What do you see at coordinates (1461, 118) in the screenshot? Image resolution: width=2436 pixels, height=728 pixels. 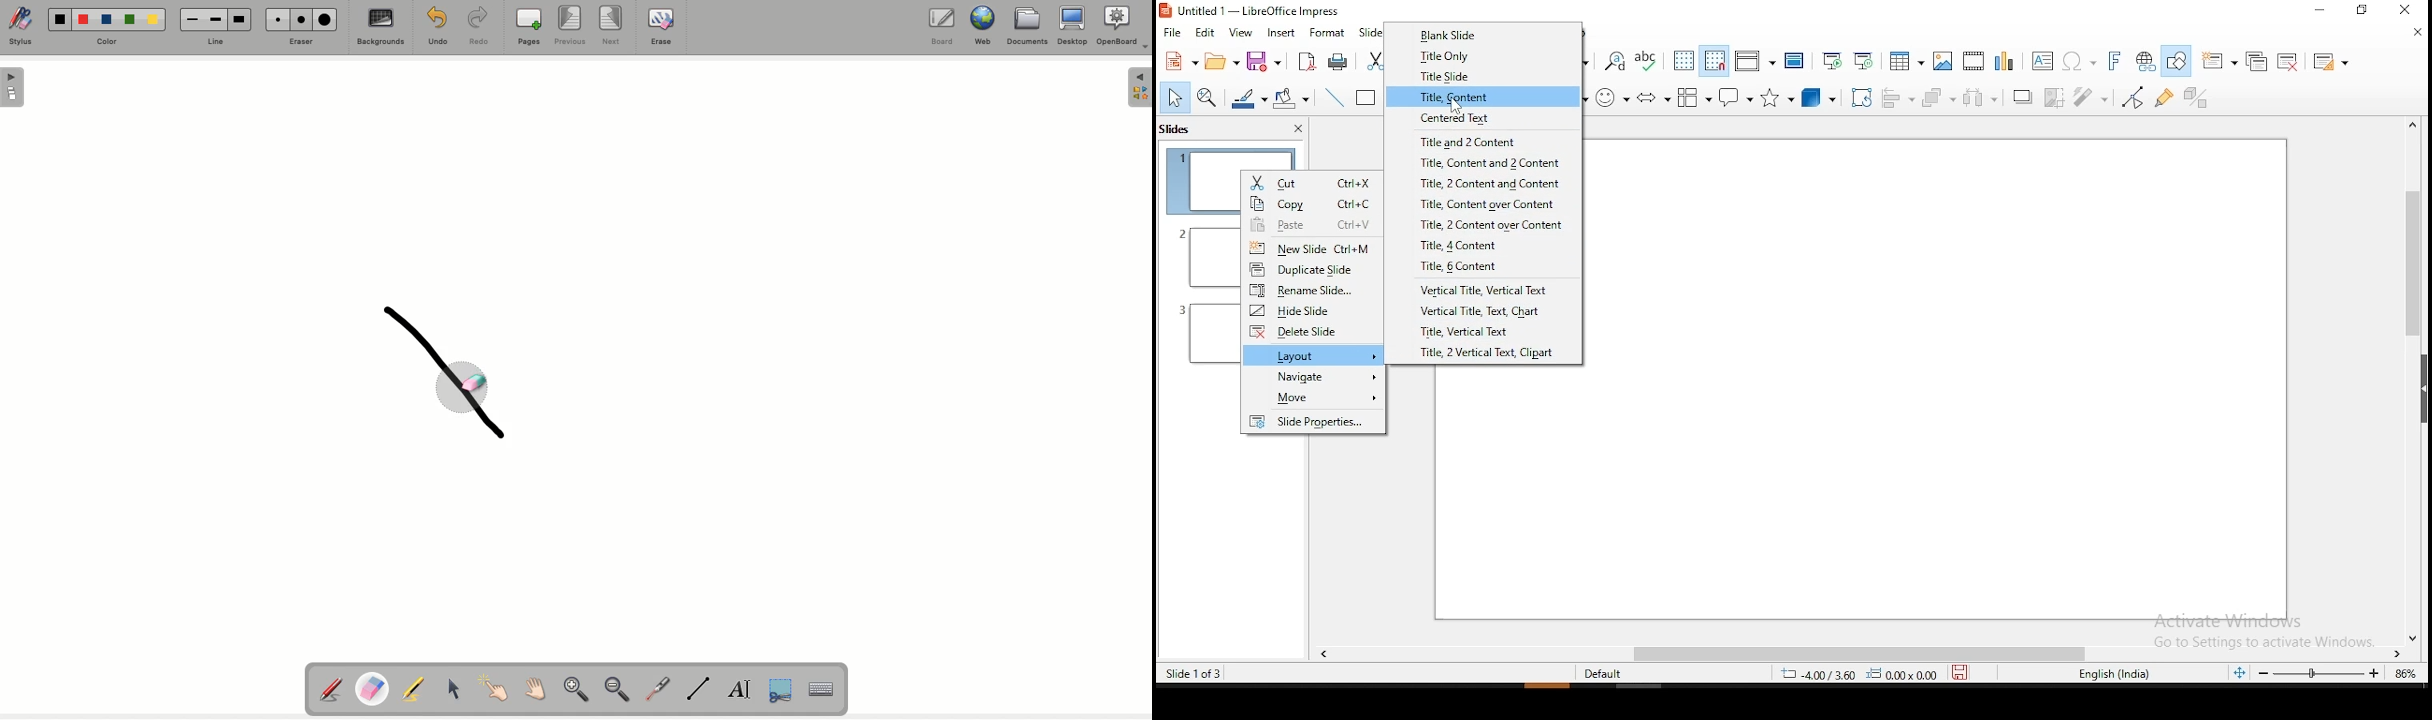 I see `centered text` at bounding box center [1461, 118].